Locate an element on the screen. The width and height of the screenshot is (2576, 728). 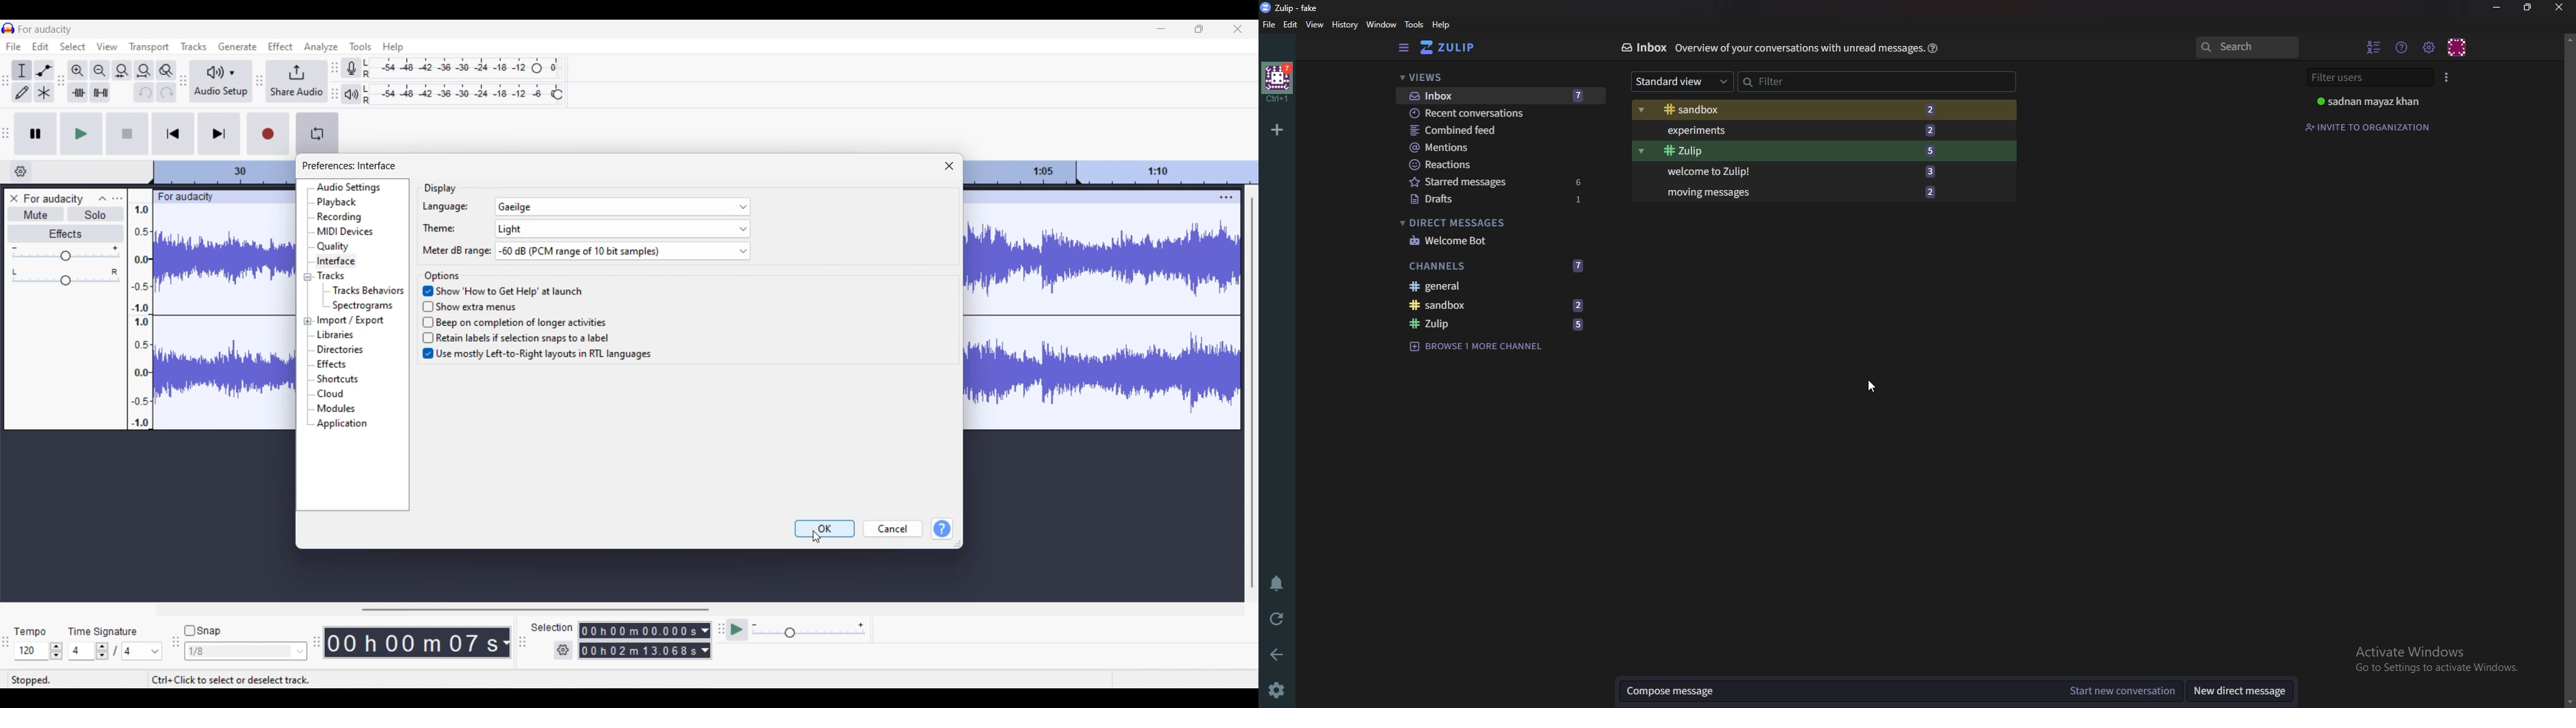
New direct message is located at coordinates (2236, 692).